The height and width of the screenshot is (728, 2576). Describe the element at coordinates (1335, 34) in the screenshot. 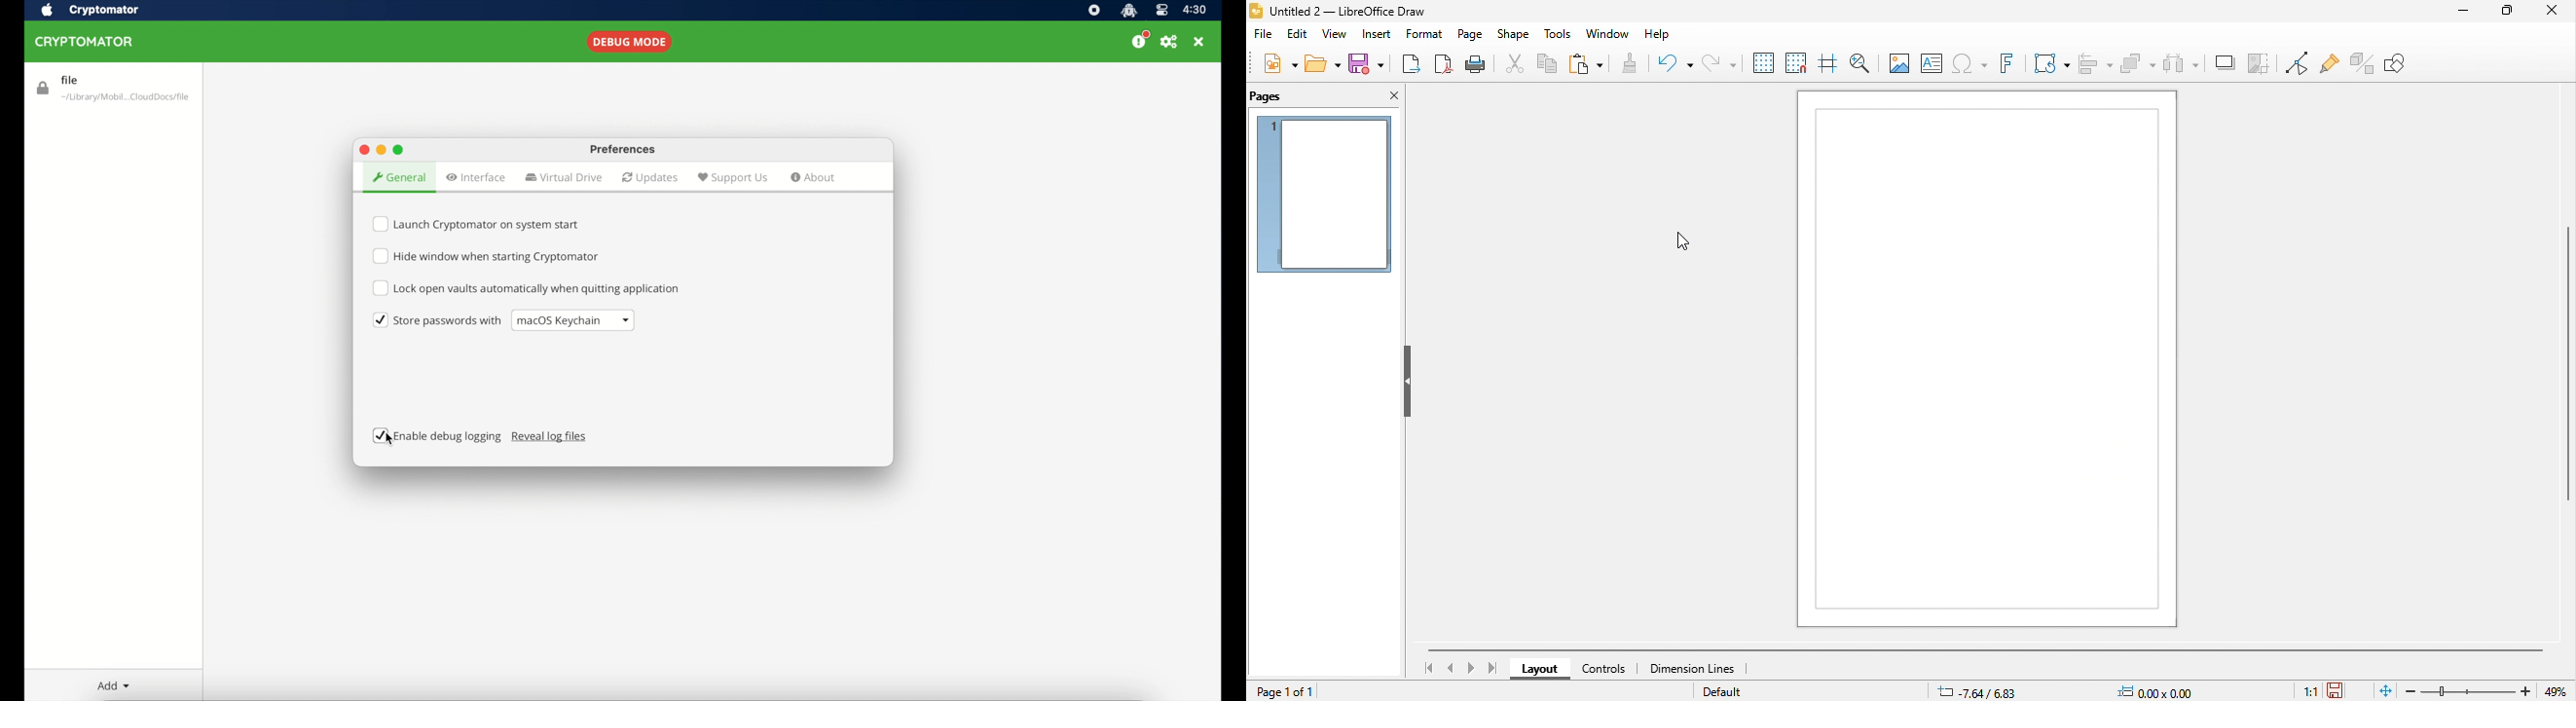

I see `view` at that location.